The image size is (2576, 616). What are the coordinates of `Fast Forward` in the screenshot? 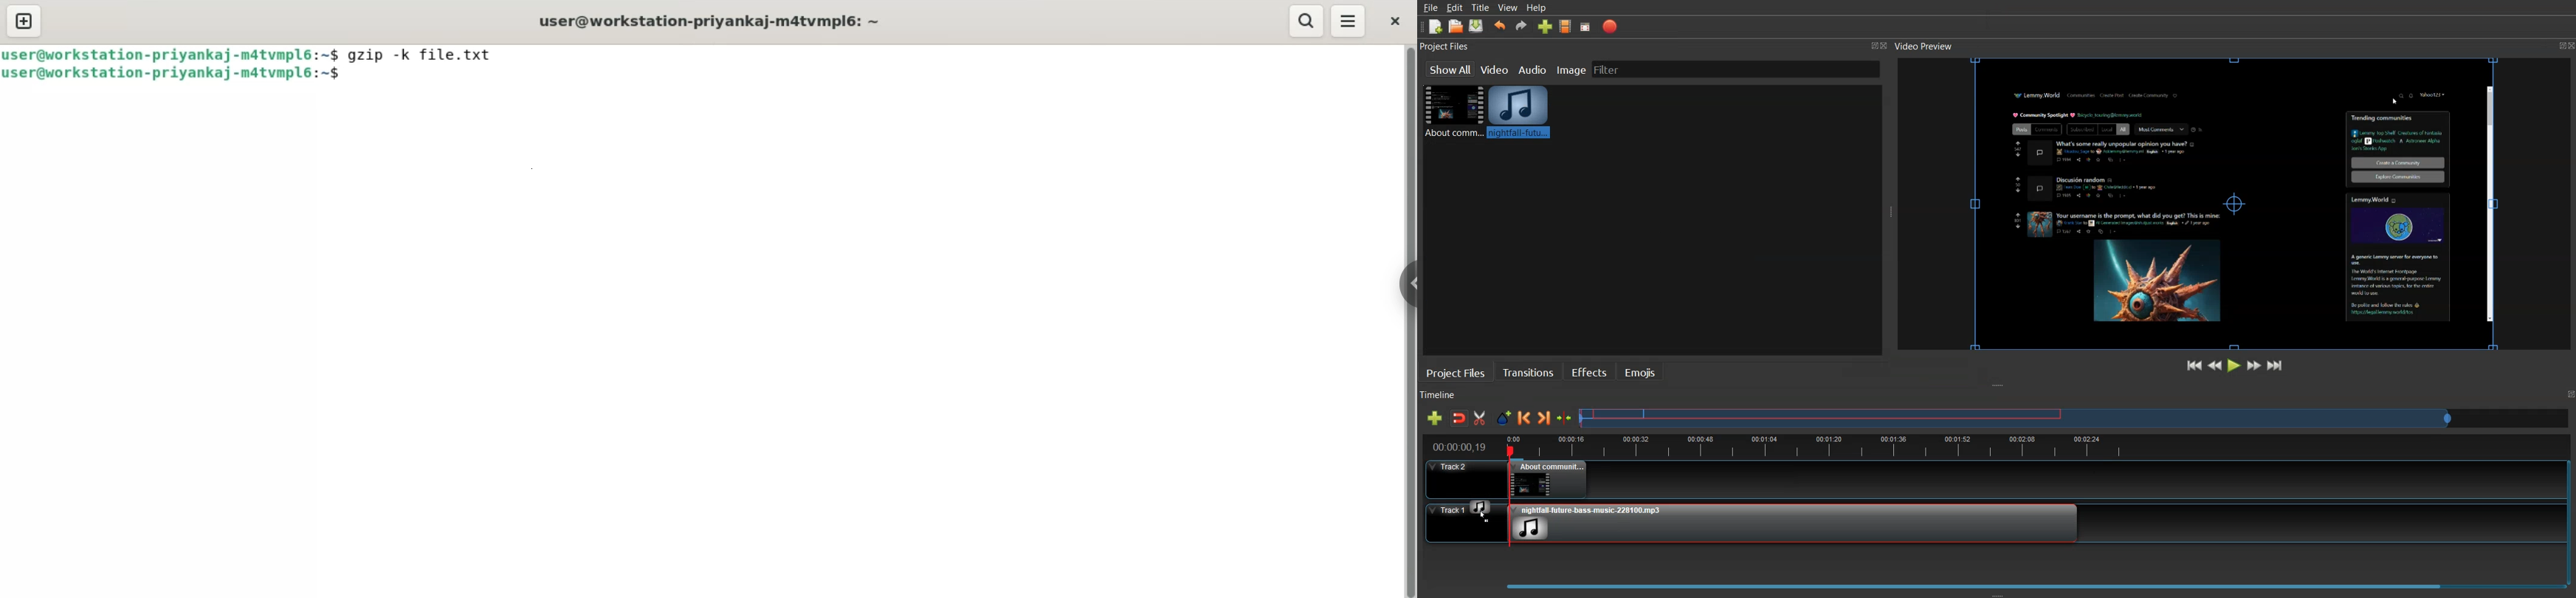 It's located at (2255, 365).